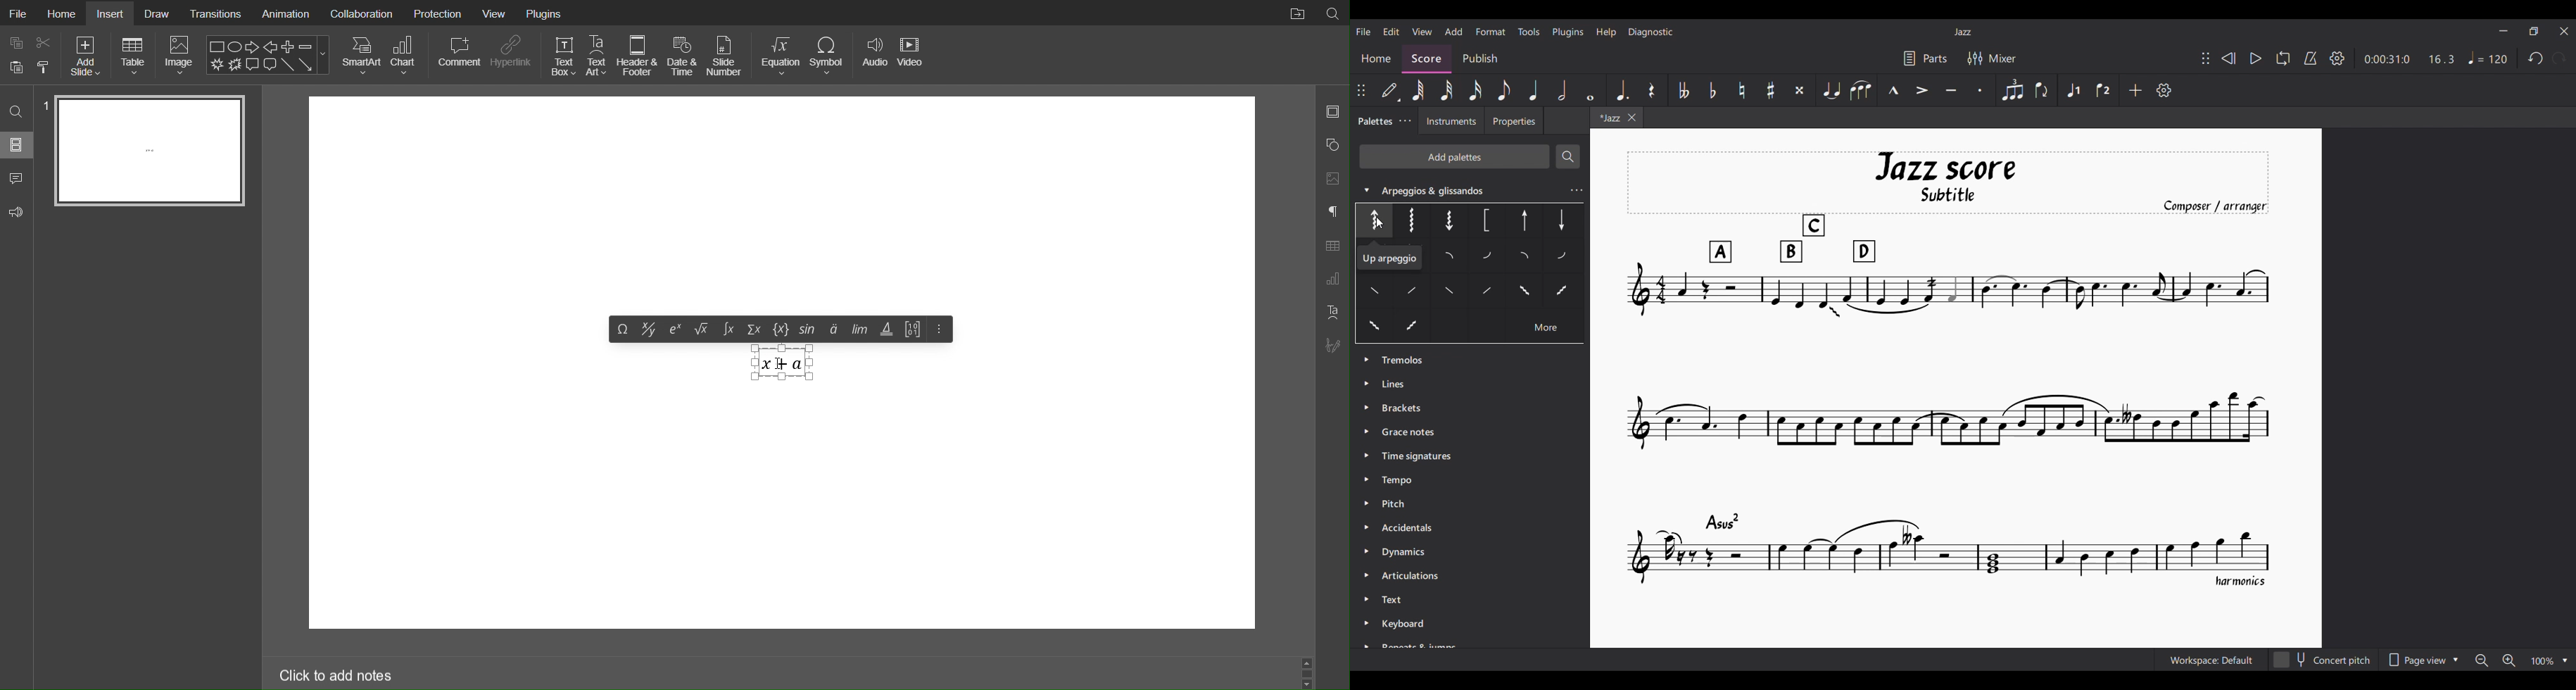  What do you see at coordinates (937, 330) in the screenshot?
I see `More Options` at bounding box center [937, 330].